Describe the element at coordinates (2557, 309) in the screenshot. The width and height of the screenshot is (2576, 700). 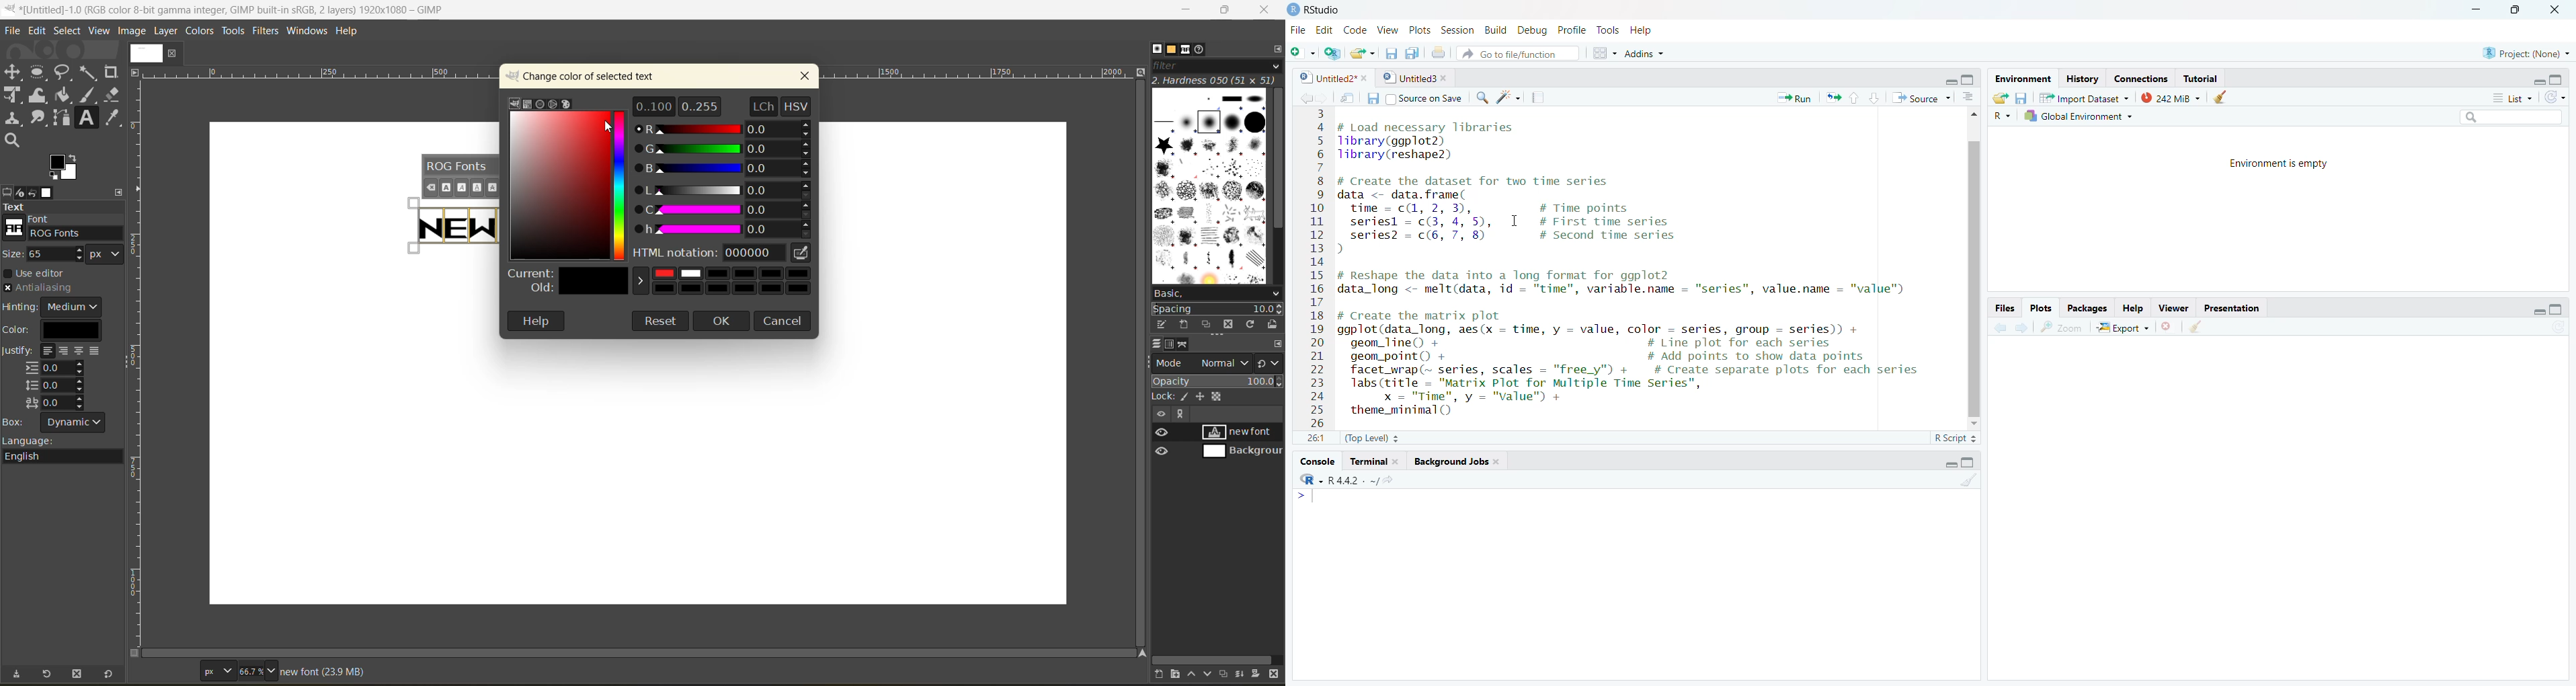
I see `maximize` at that location.